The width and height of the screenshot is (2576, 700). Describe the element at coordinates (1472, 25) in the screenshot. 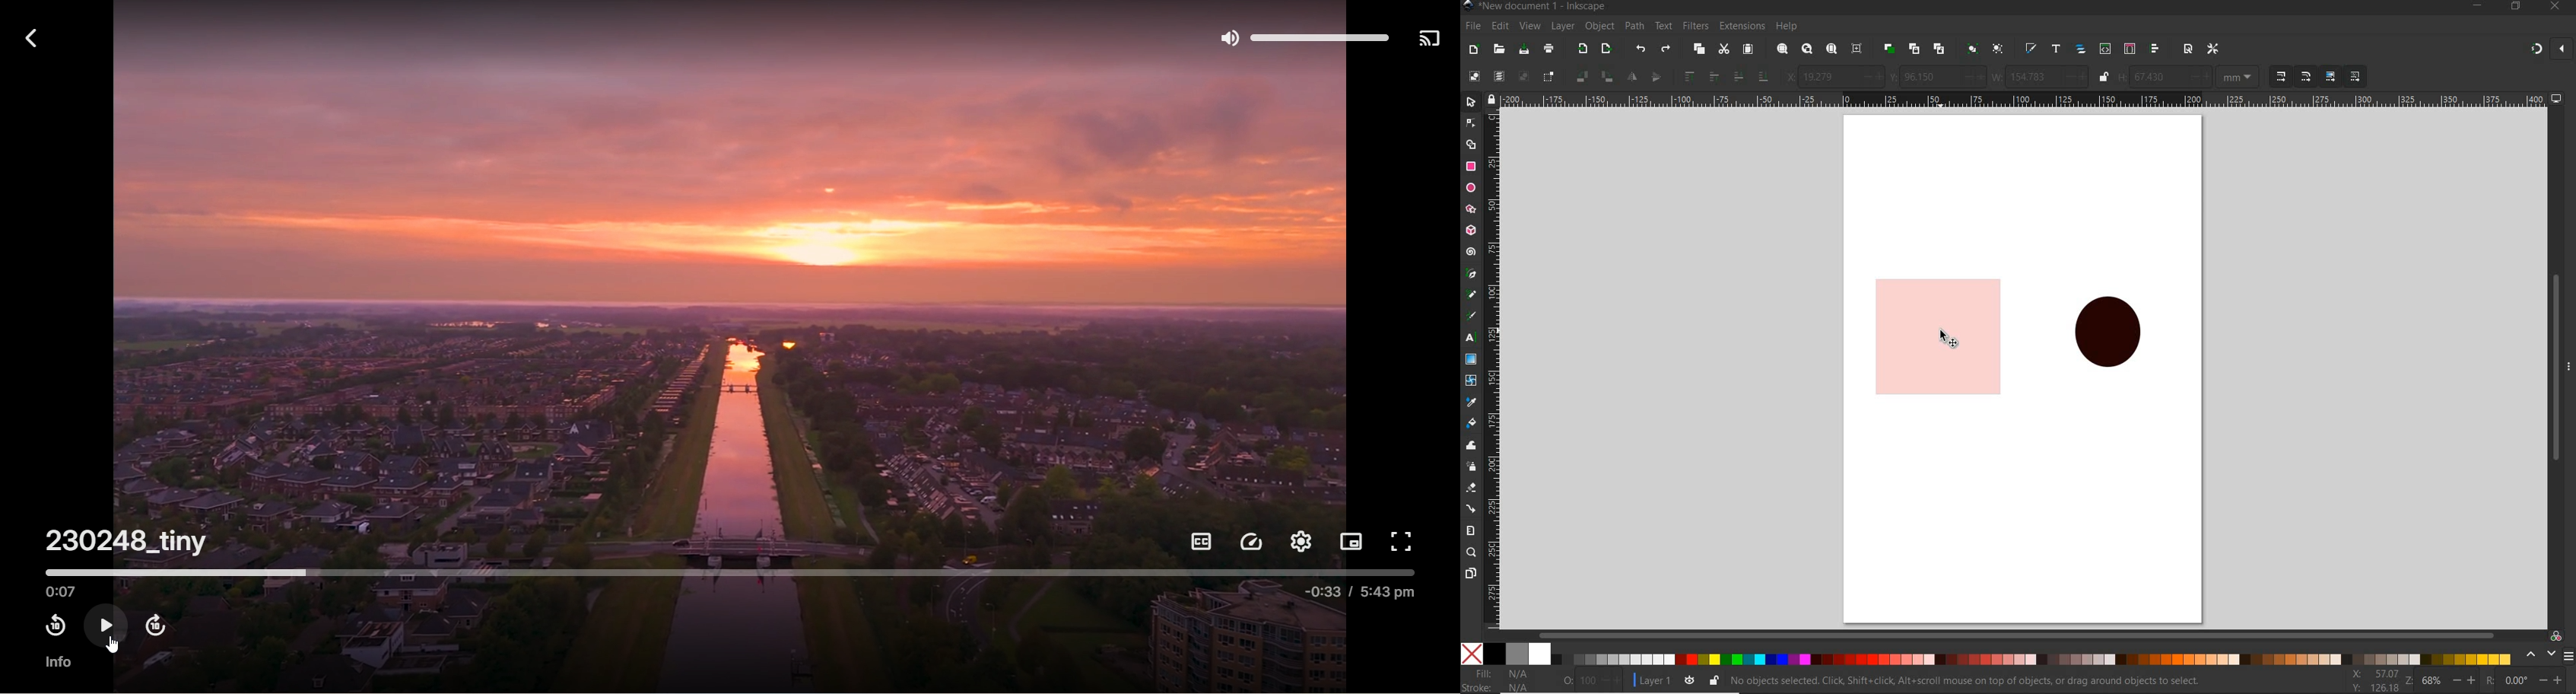

I see `file` at that location.